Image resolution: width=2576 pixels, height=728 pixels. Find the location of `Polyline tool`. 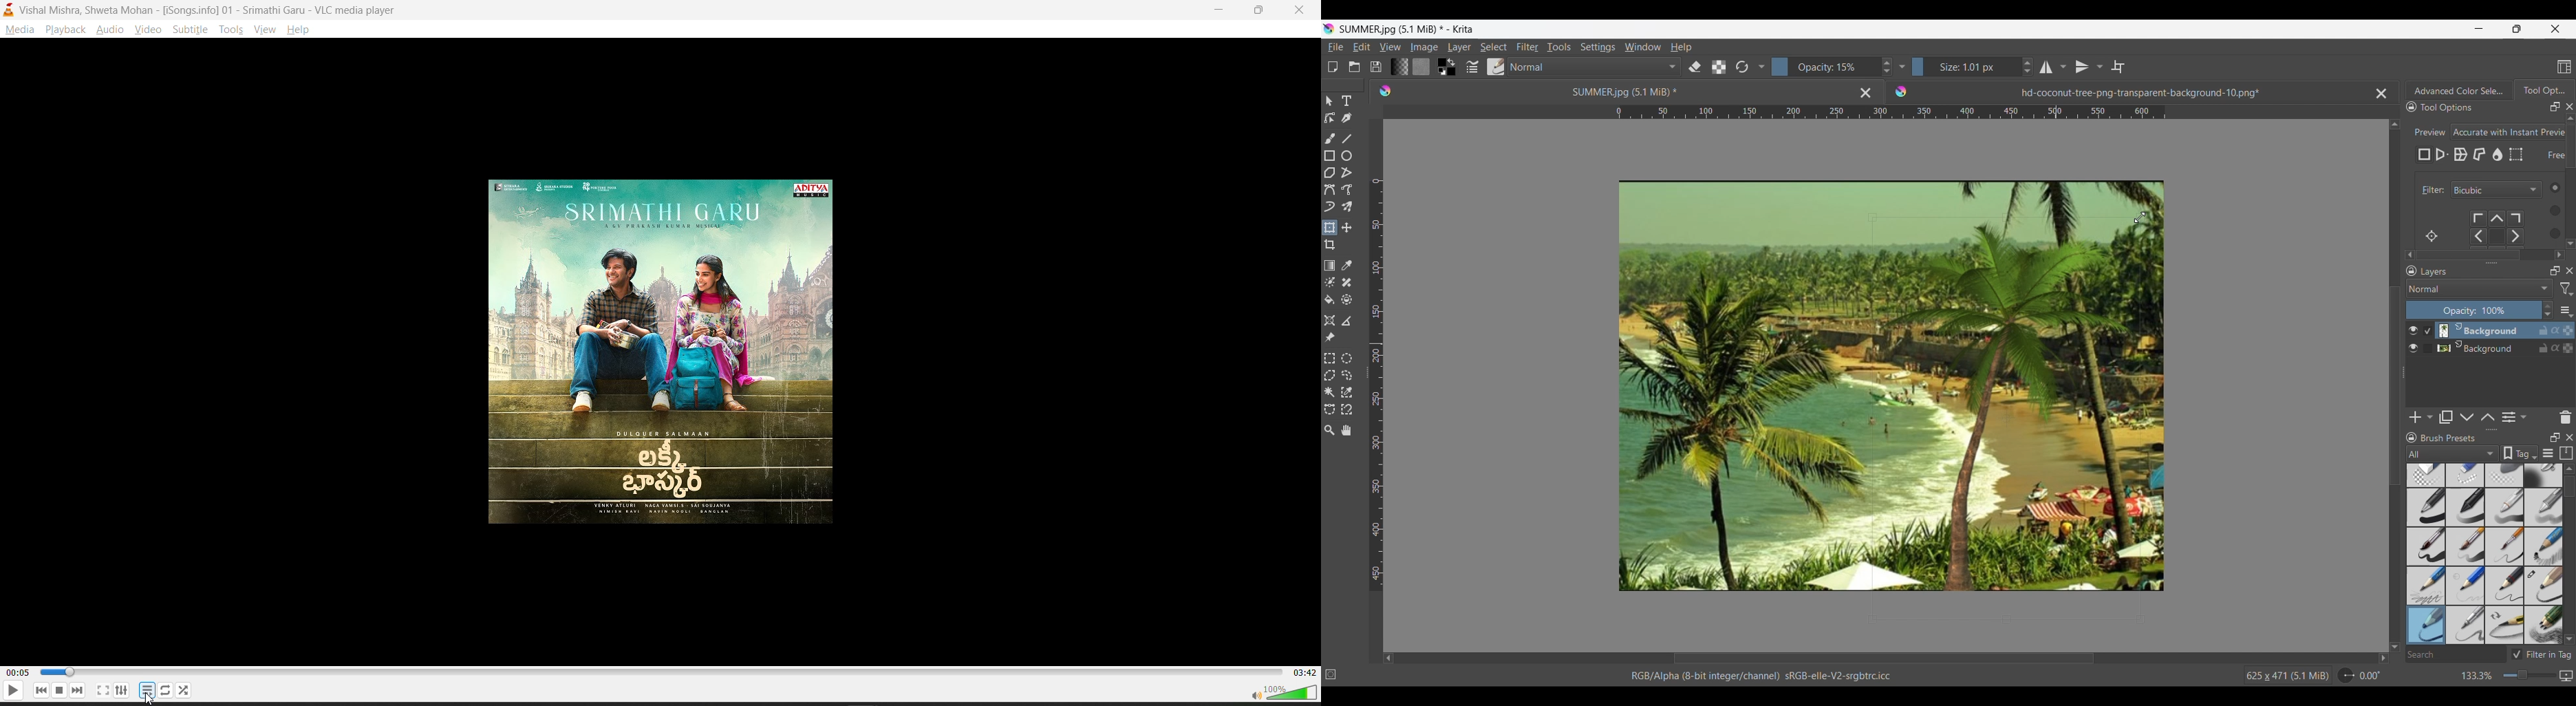

Polyline tool is located at coordinates (1347, 172).